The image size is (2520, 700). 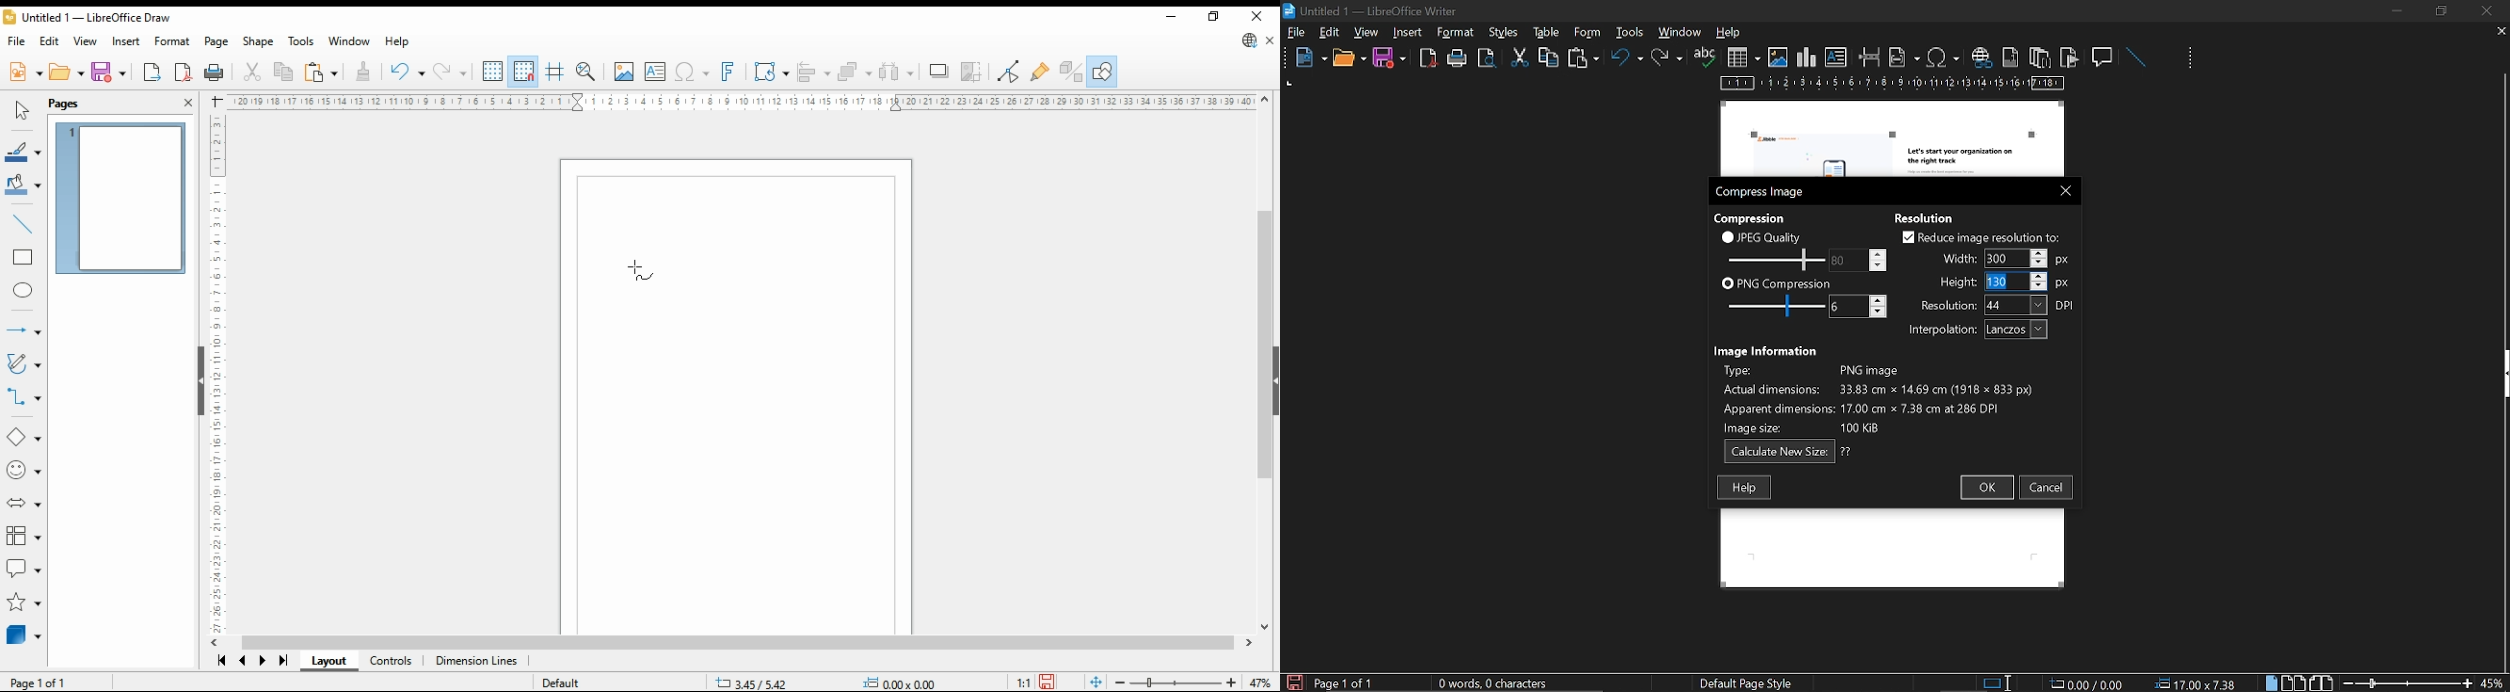 I want to click on cancel, so click(x=2047, y=487).